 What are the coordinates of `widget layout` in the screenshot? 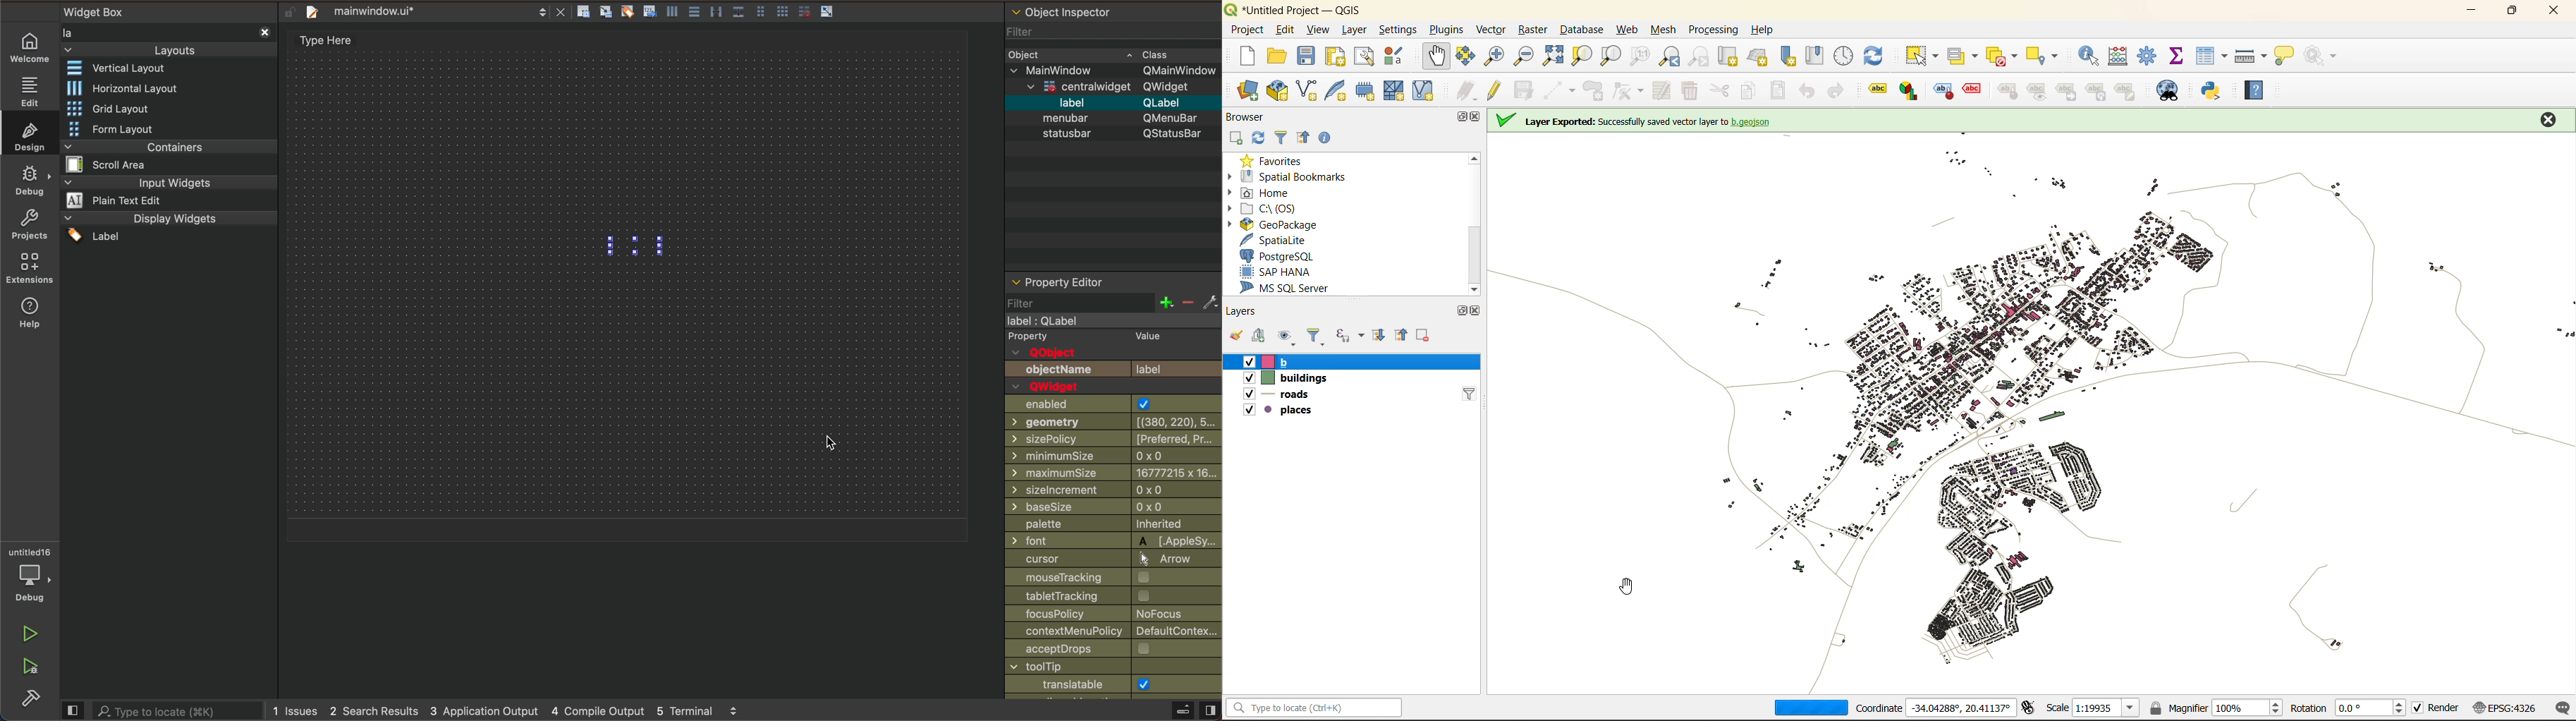 It's located at (126, 70).